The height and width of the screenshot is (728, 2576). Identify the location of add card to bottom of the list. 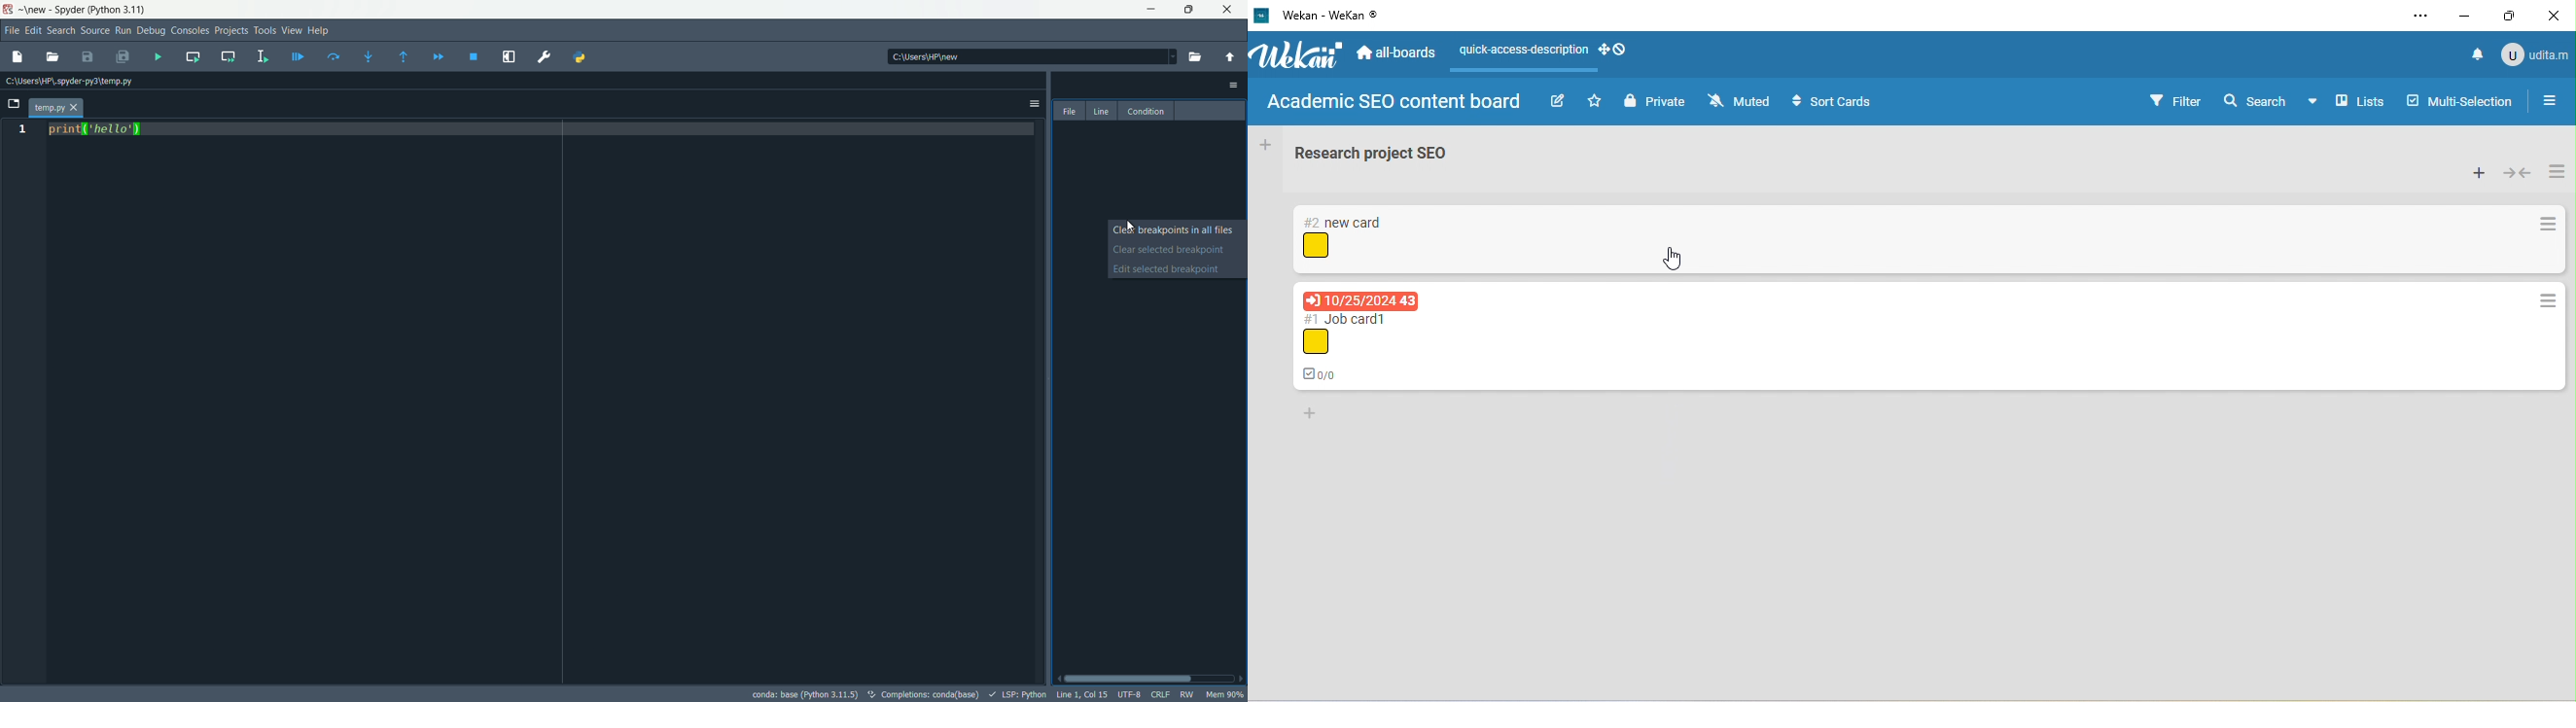
(1312, 414).